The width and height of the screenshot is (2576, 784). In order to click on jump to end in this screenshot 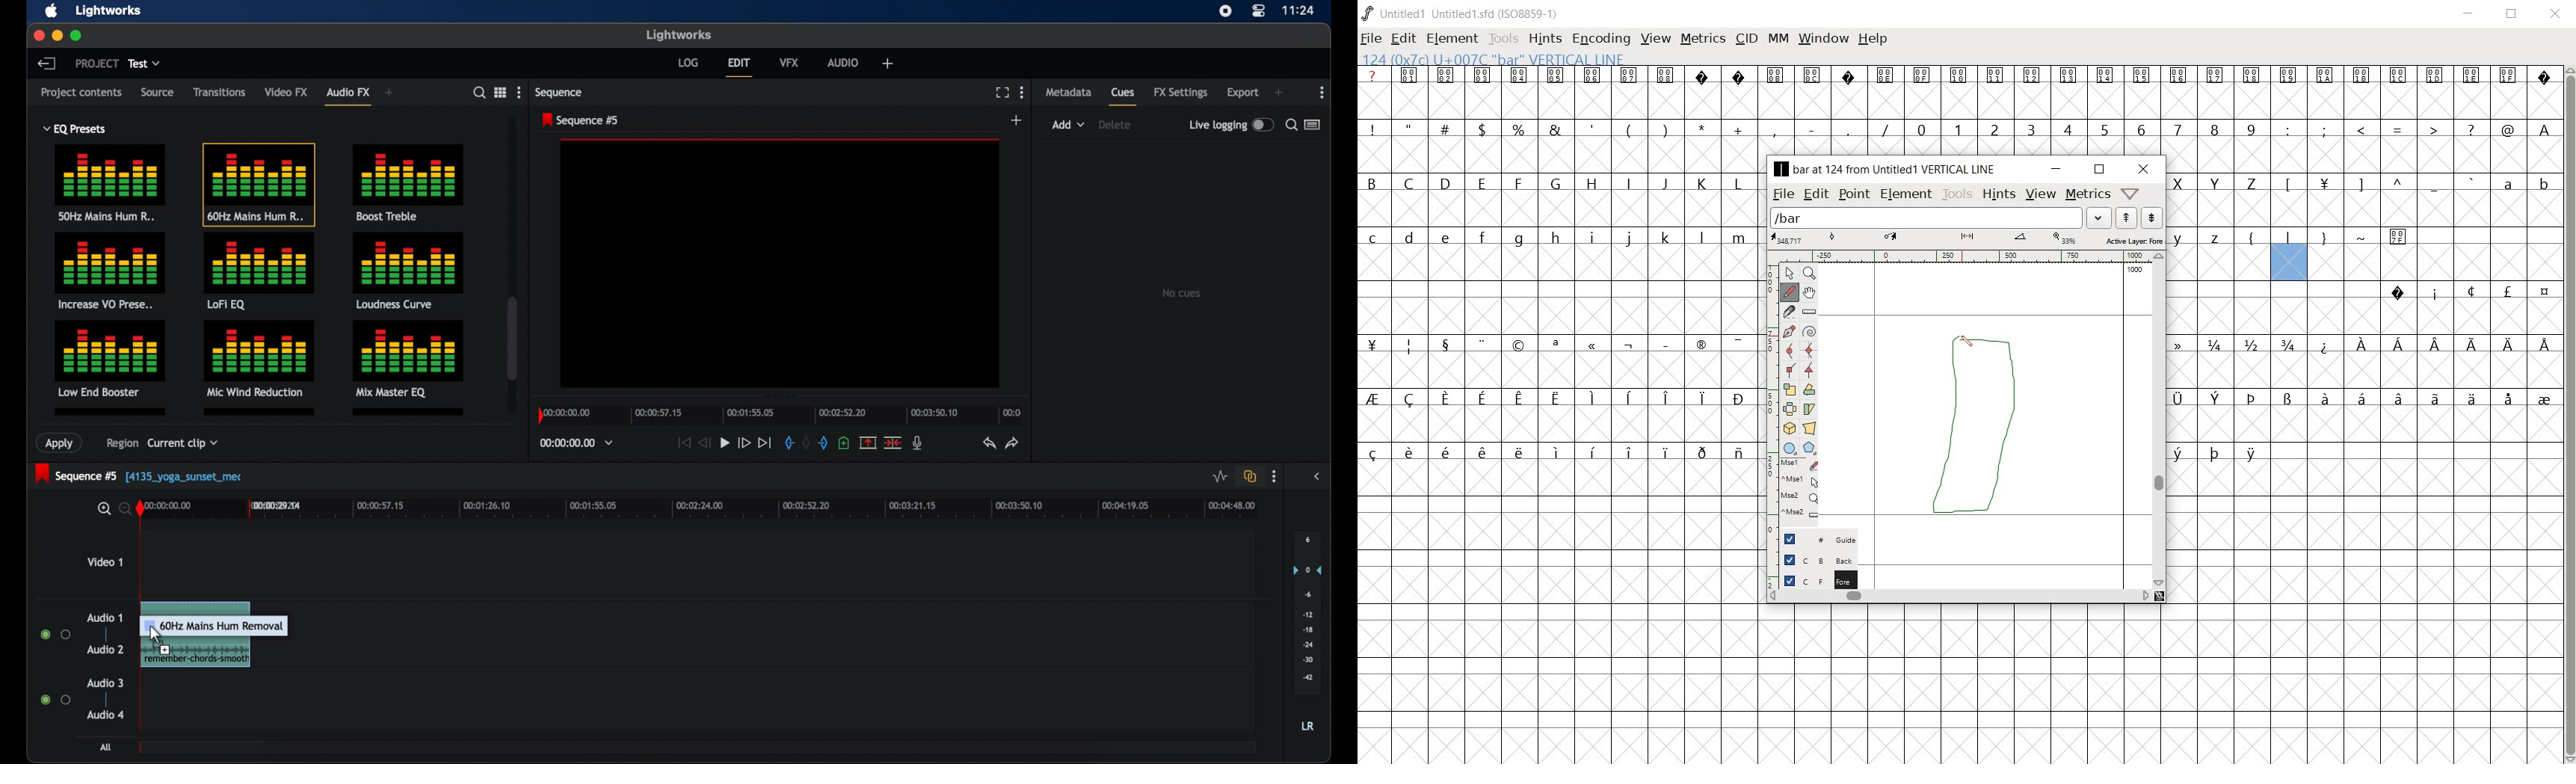, I will do `click(765, 442)`.